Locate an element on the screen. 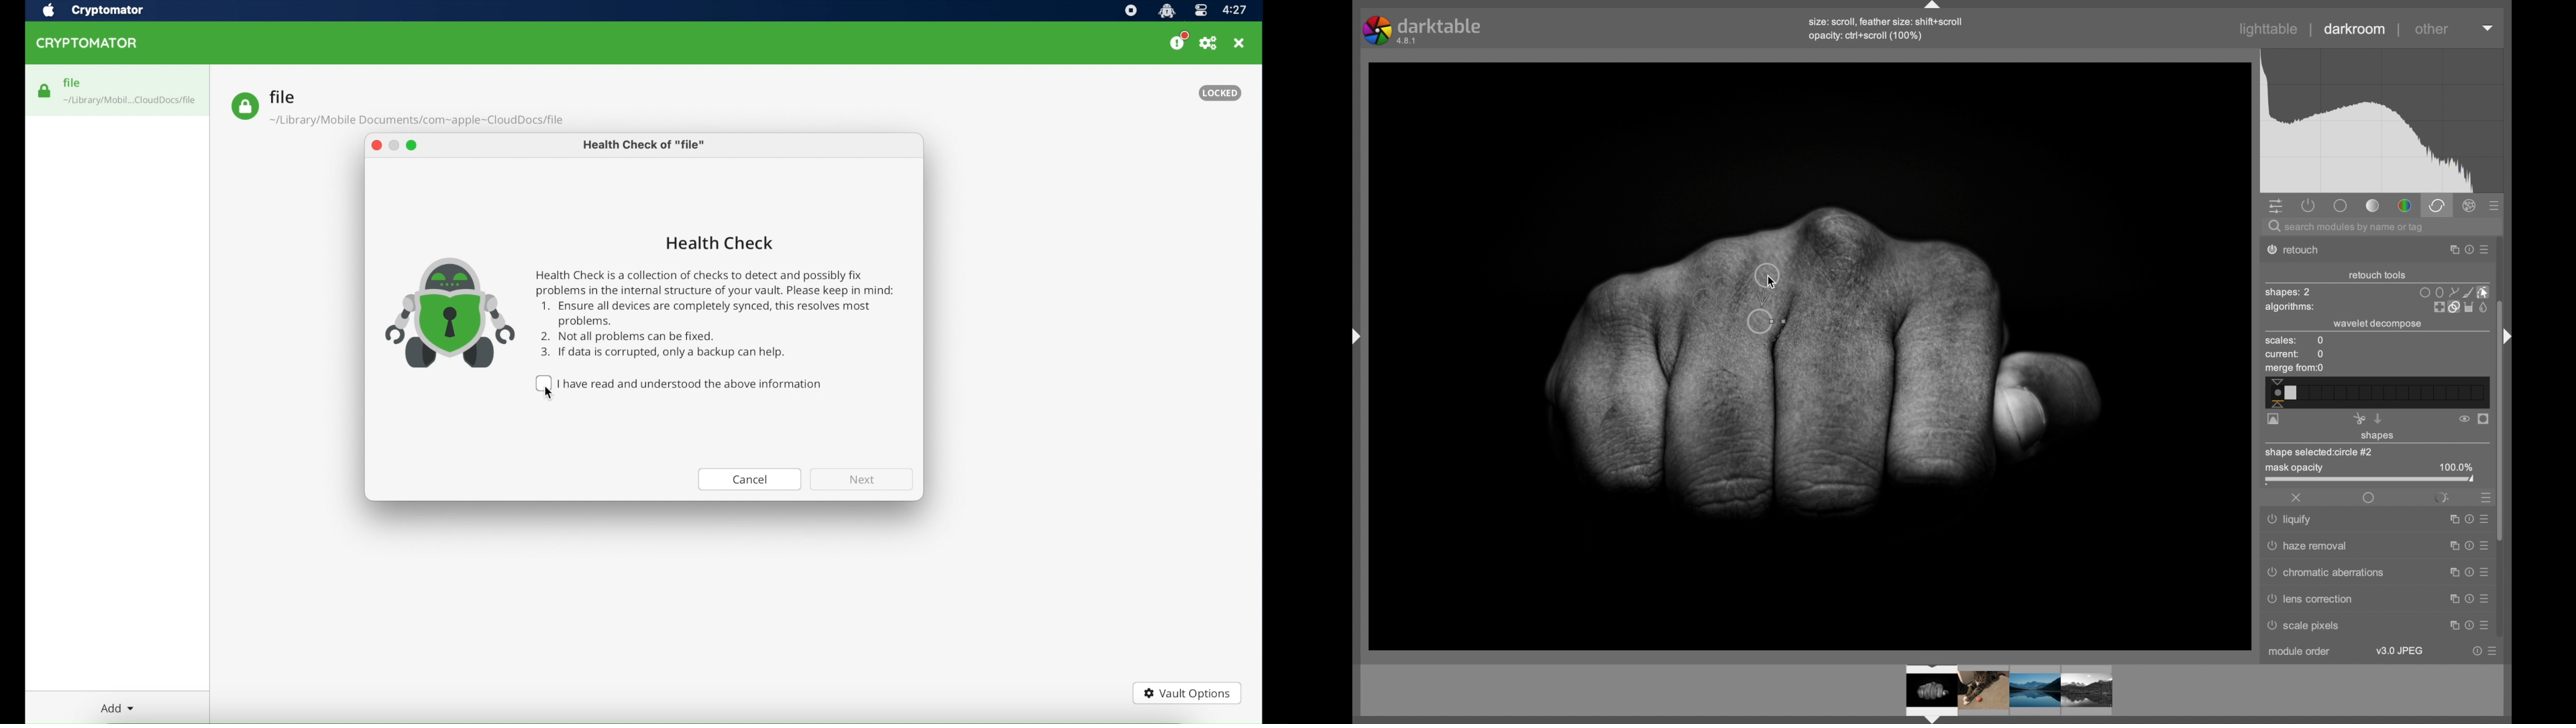 The image size is (2576, 728). help is located at coordinates (2469, 626).